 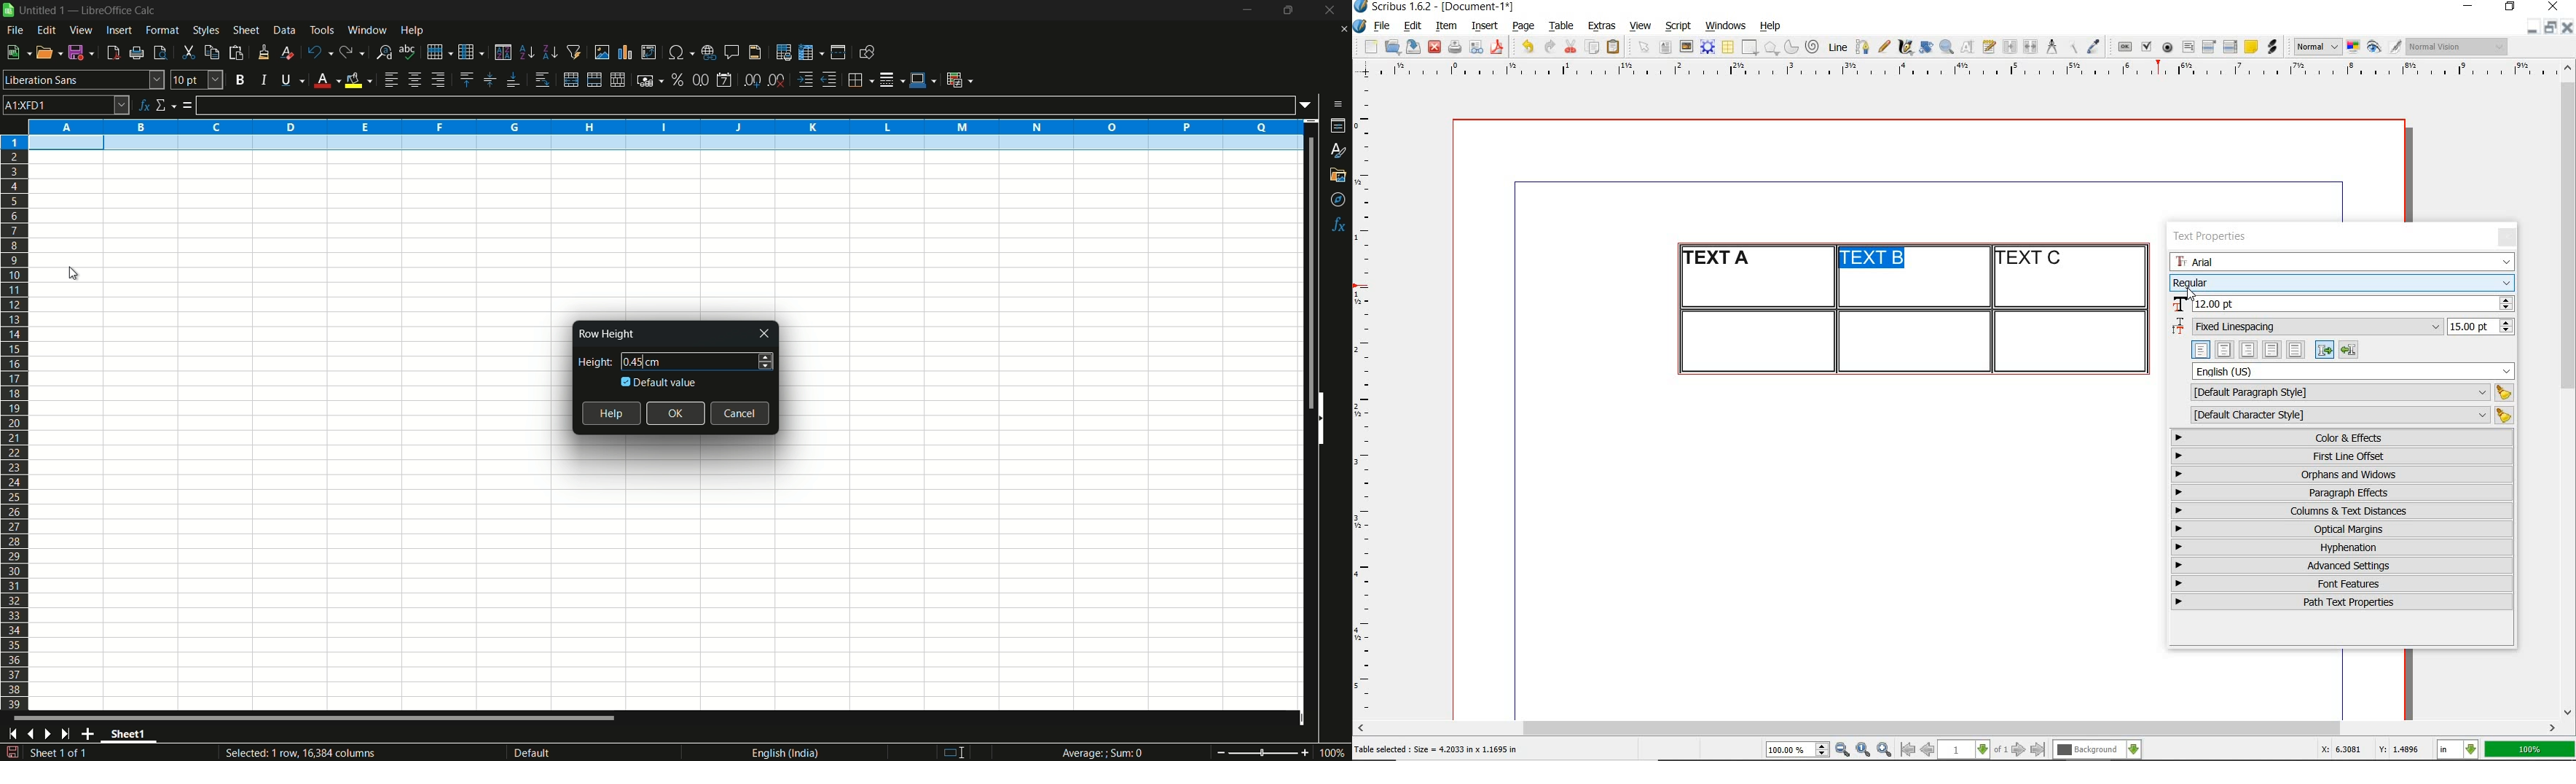 What do you see at coordinates (353, 53) in the screenshot?
I see `redo` at bounding box center [353, 53].